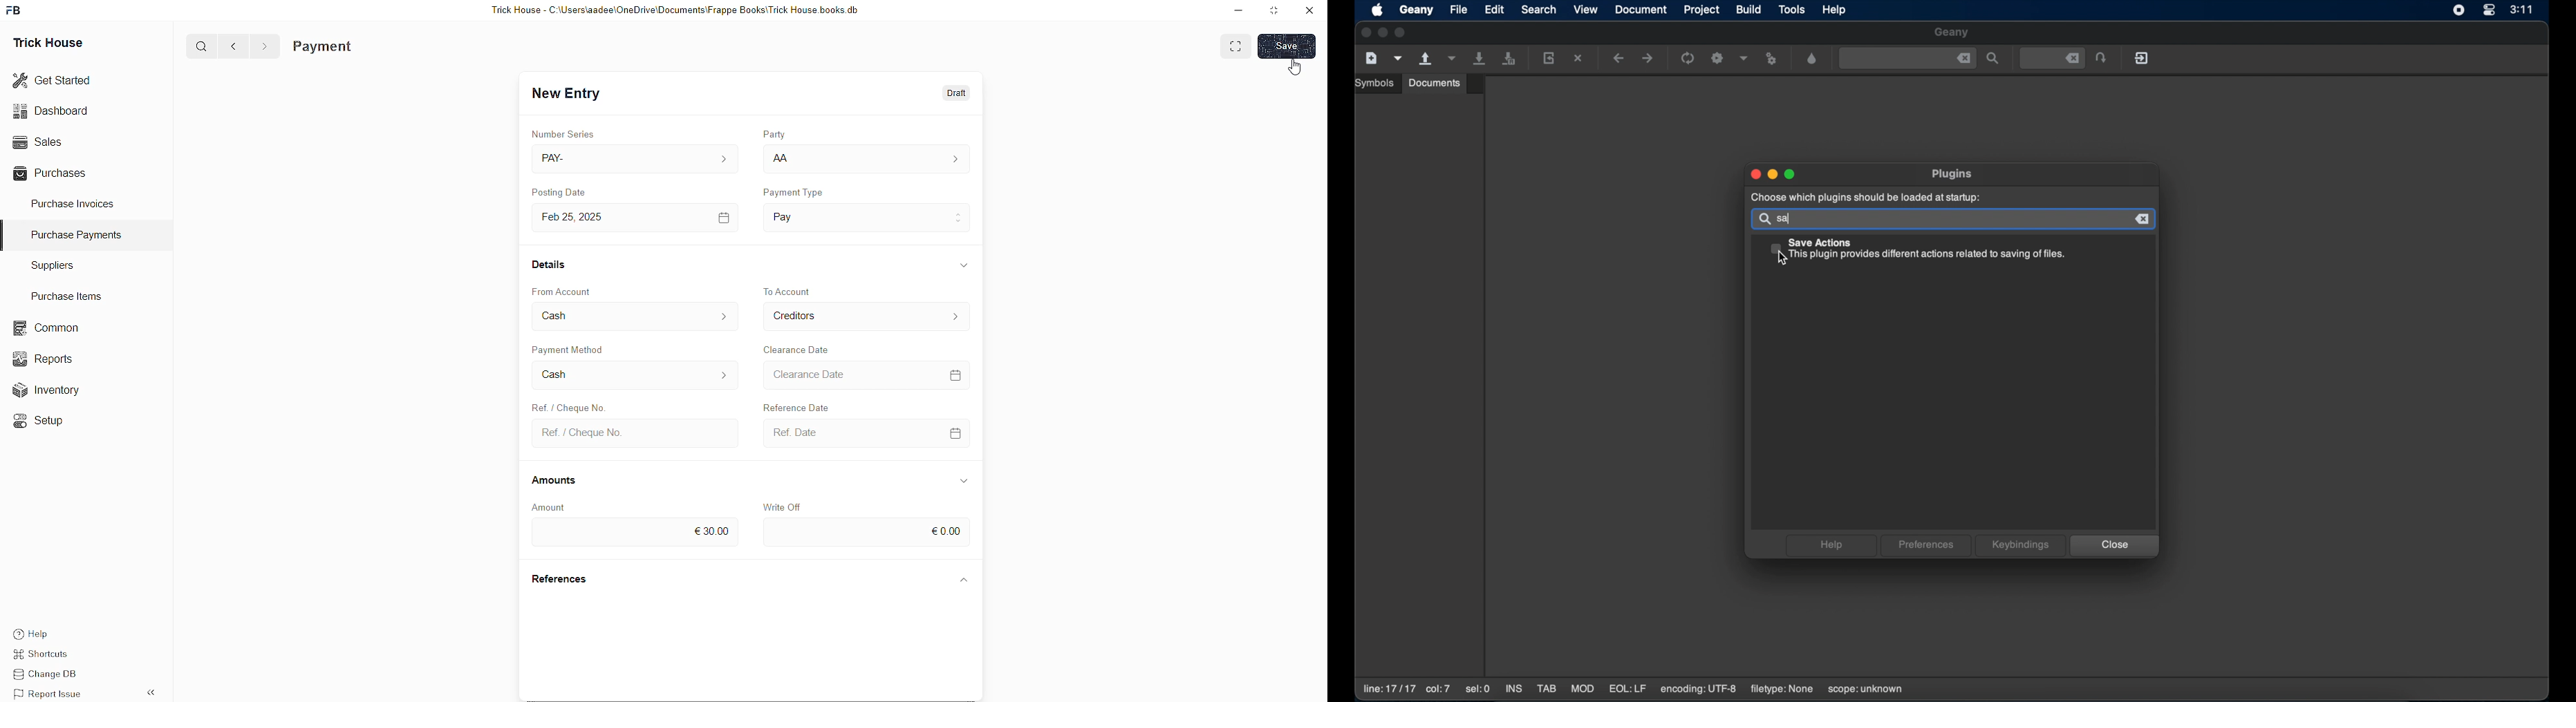 The width and height of the screenshot is (2576, 728). Describe the element at coordinates (1547, 689) in the screenshot. I see `TAB` at that location.